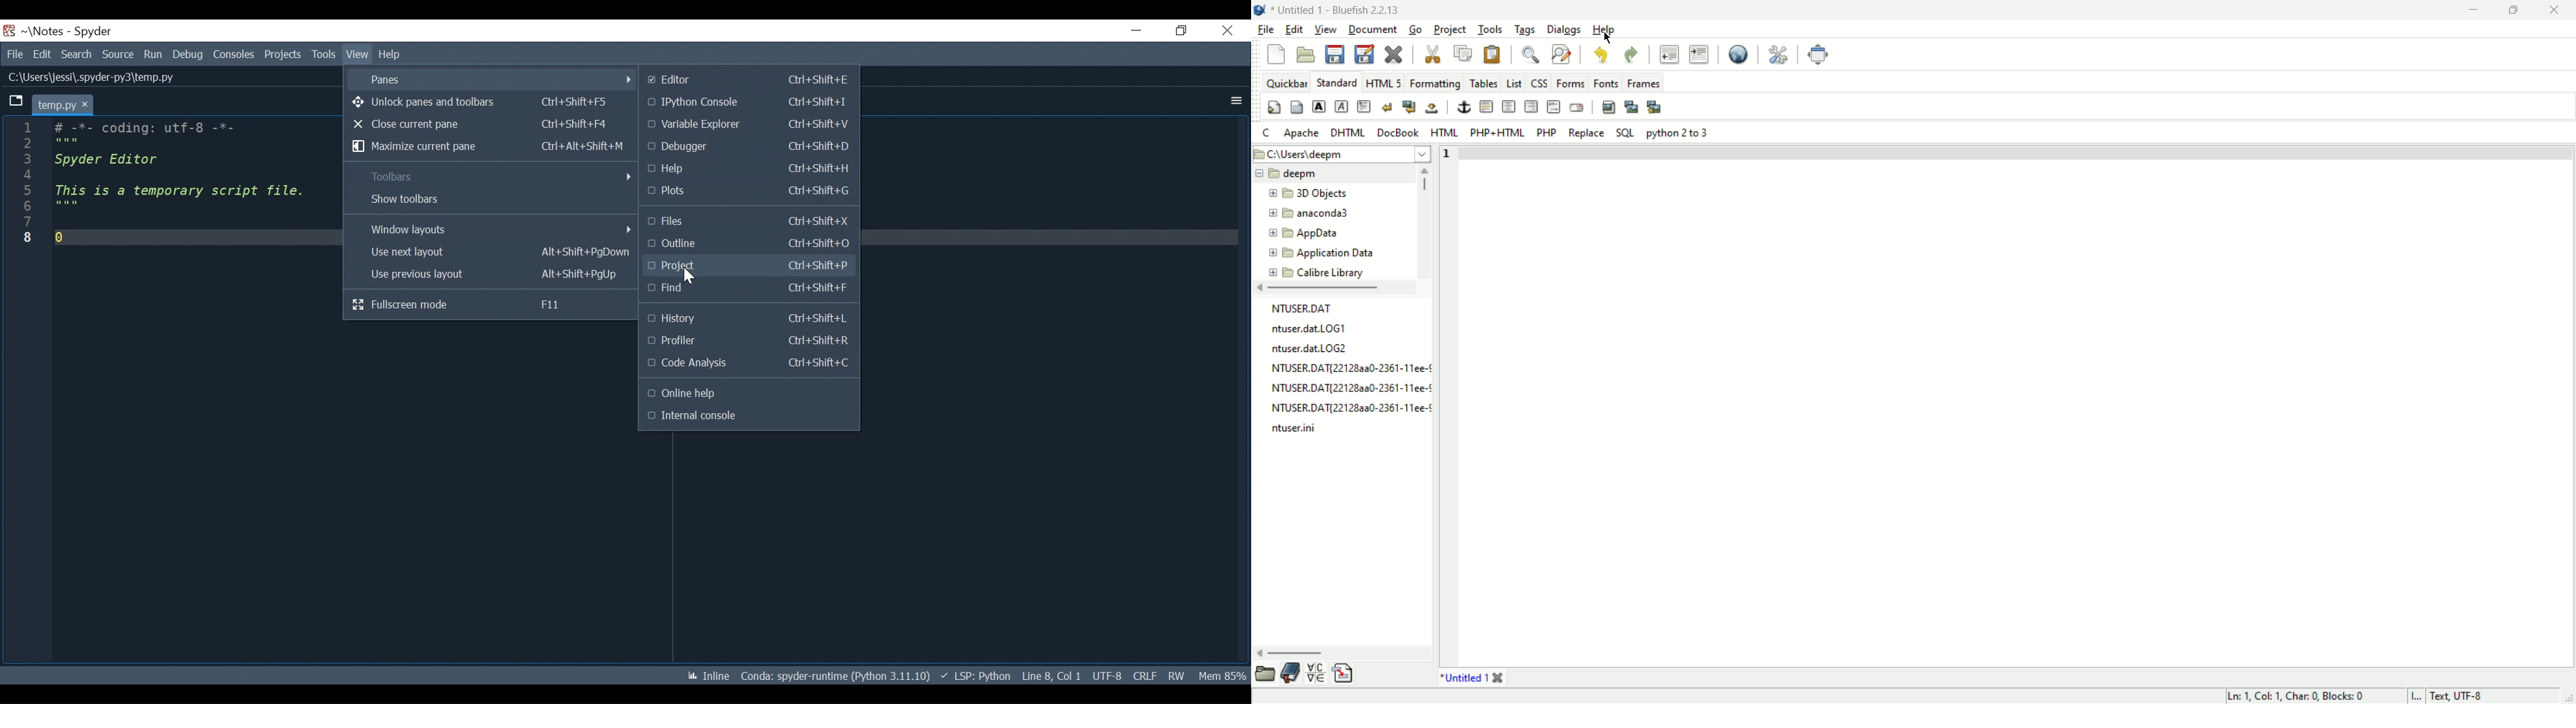 The width and height of the screenshot is (2576, 728). I want to click on save, so click(1337, 54).